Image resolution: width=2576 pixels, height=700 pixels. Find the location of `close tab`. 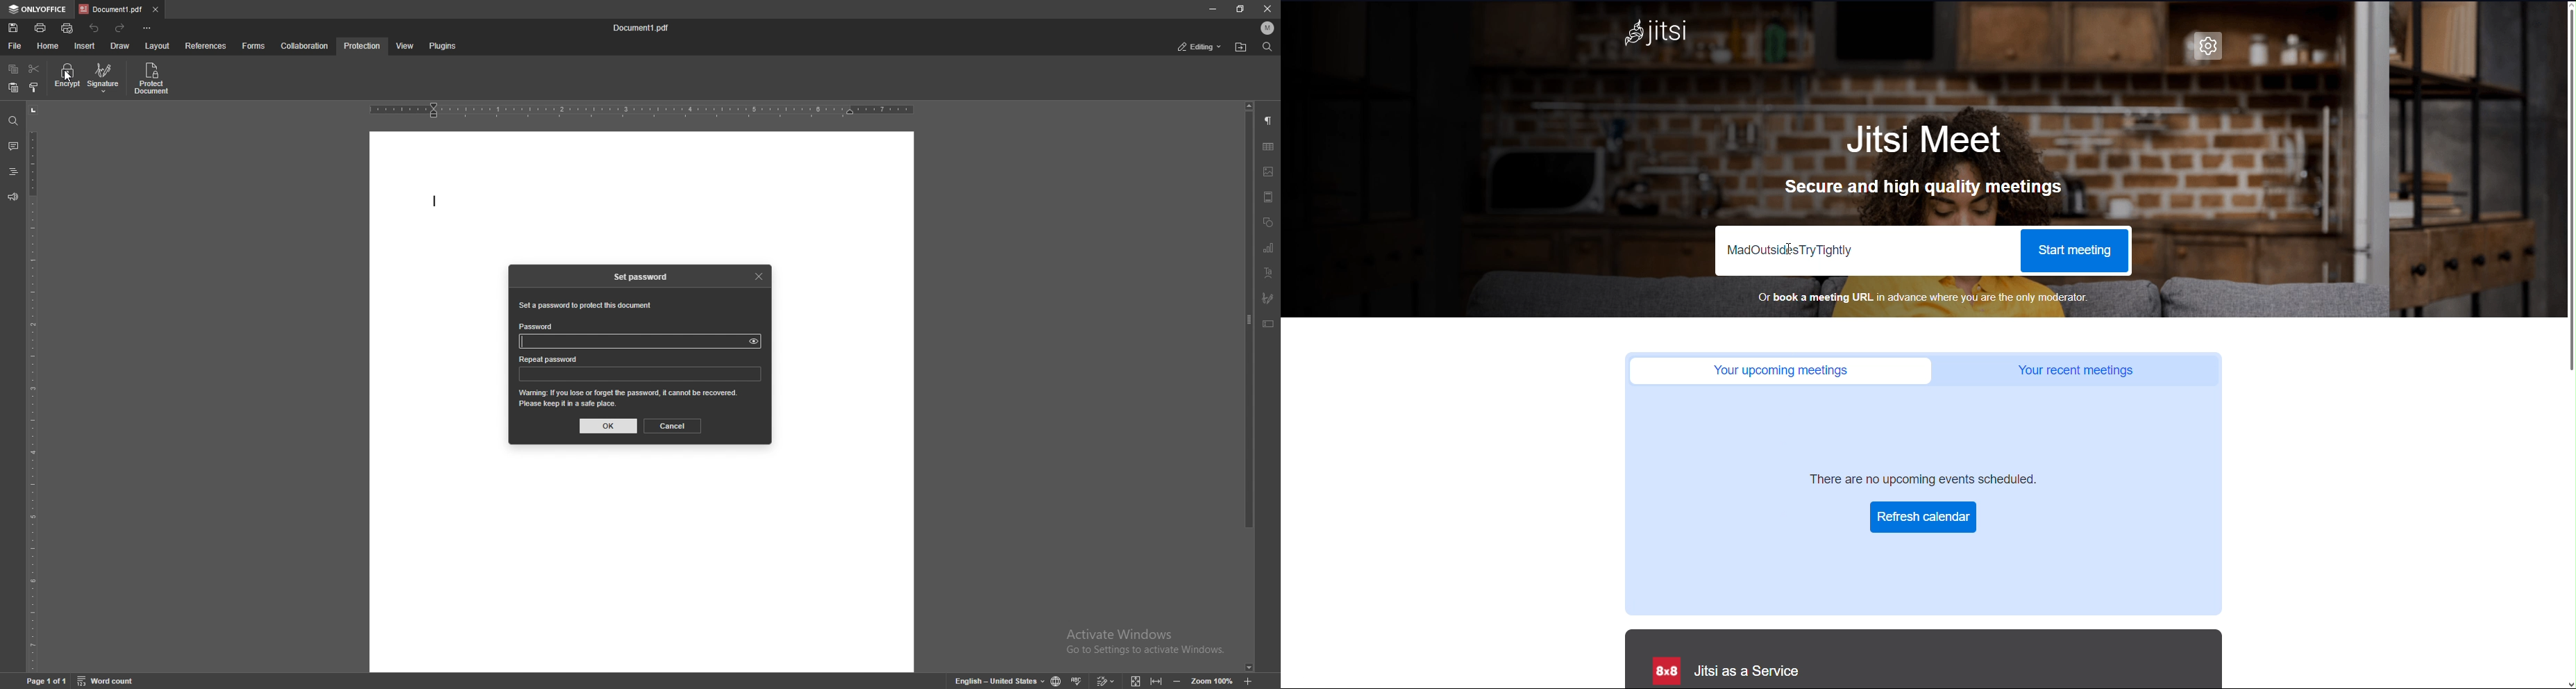

close tab is located at coordinates (155, 9).